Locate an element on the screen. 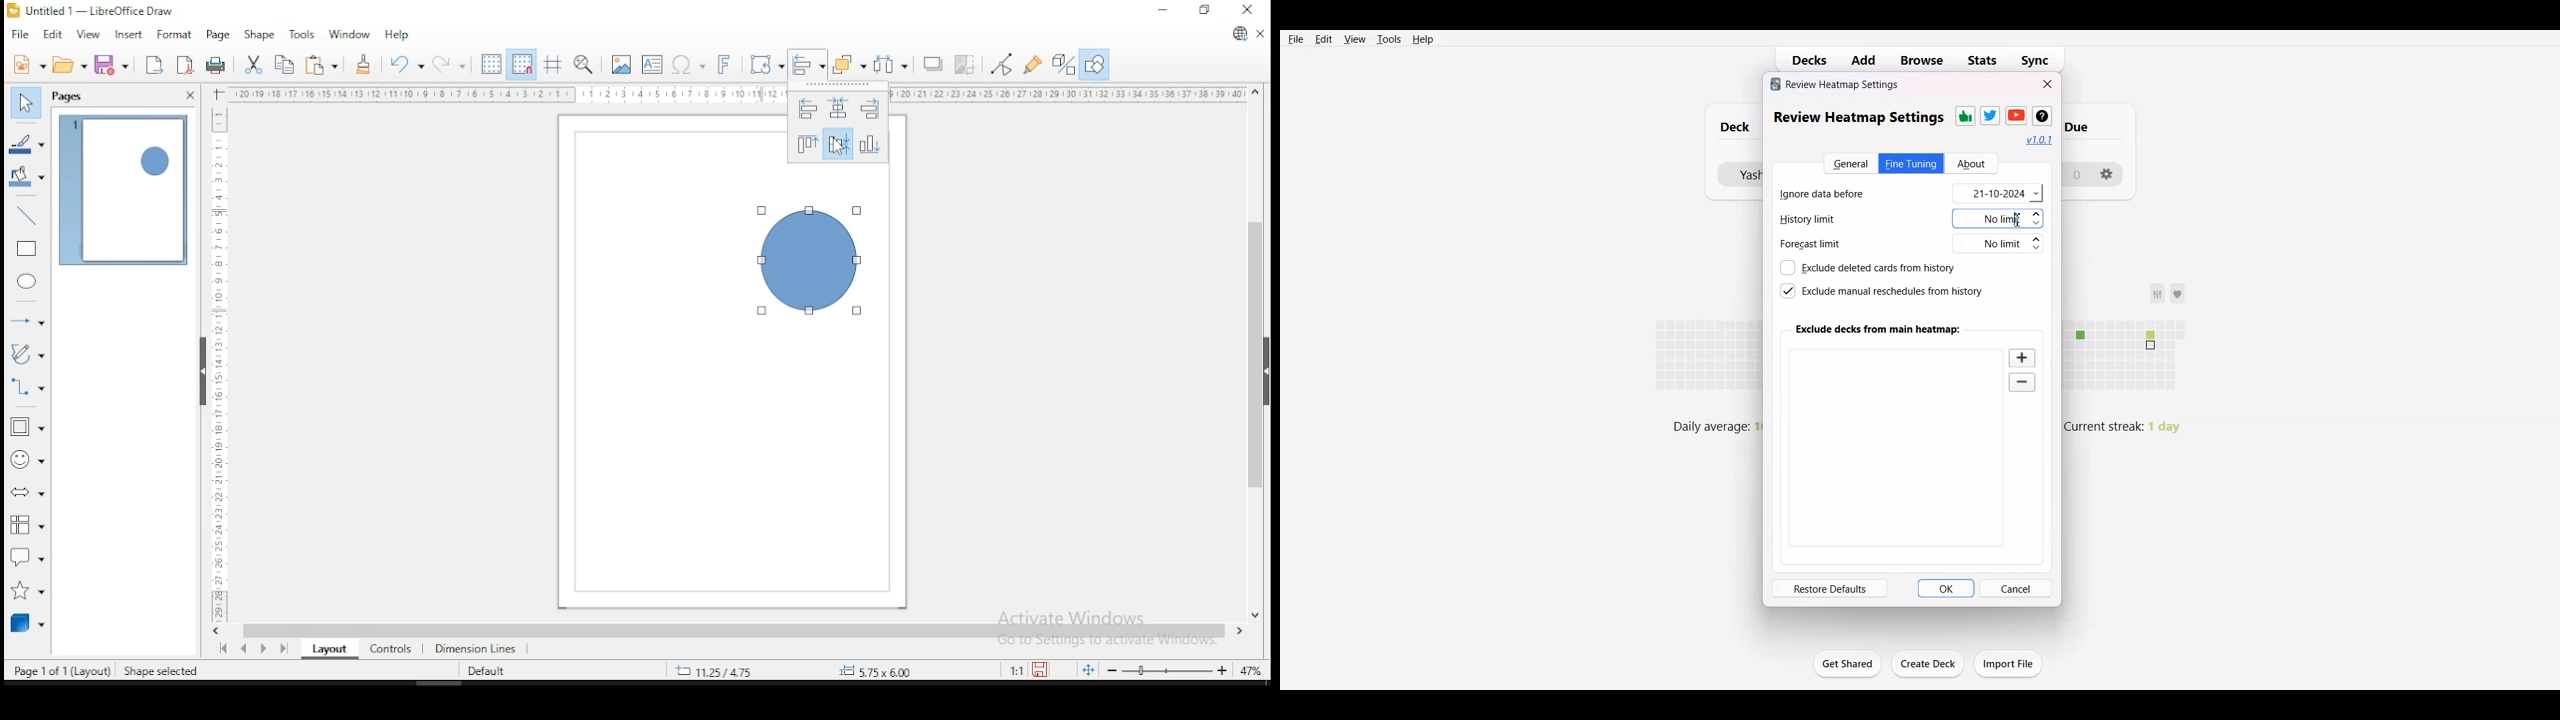 This screenshot has height=728, width=2576. 3D objects is located at coordinates (27, 622).